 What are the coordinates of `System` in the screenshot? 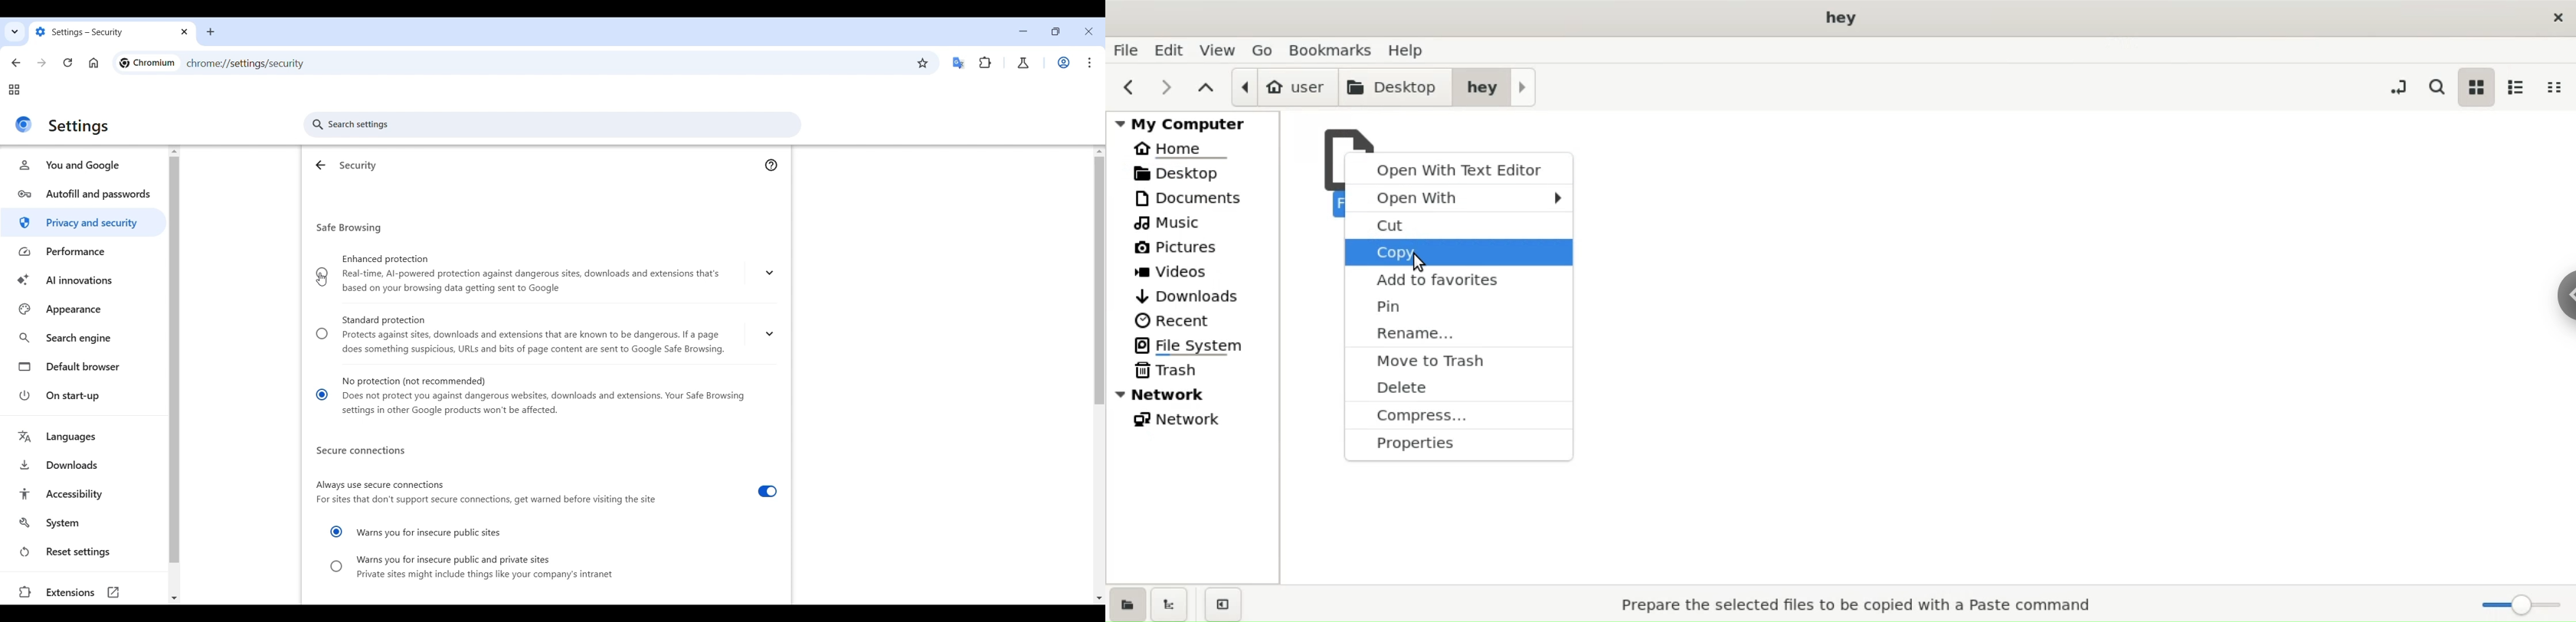 It's located at (85, 523).